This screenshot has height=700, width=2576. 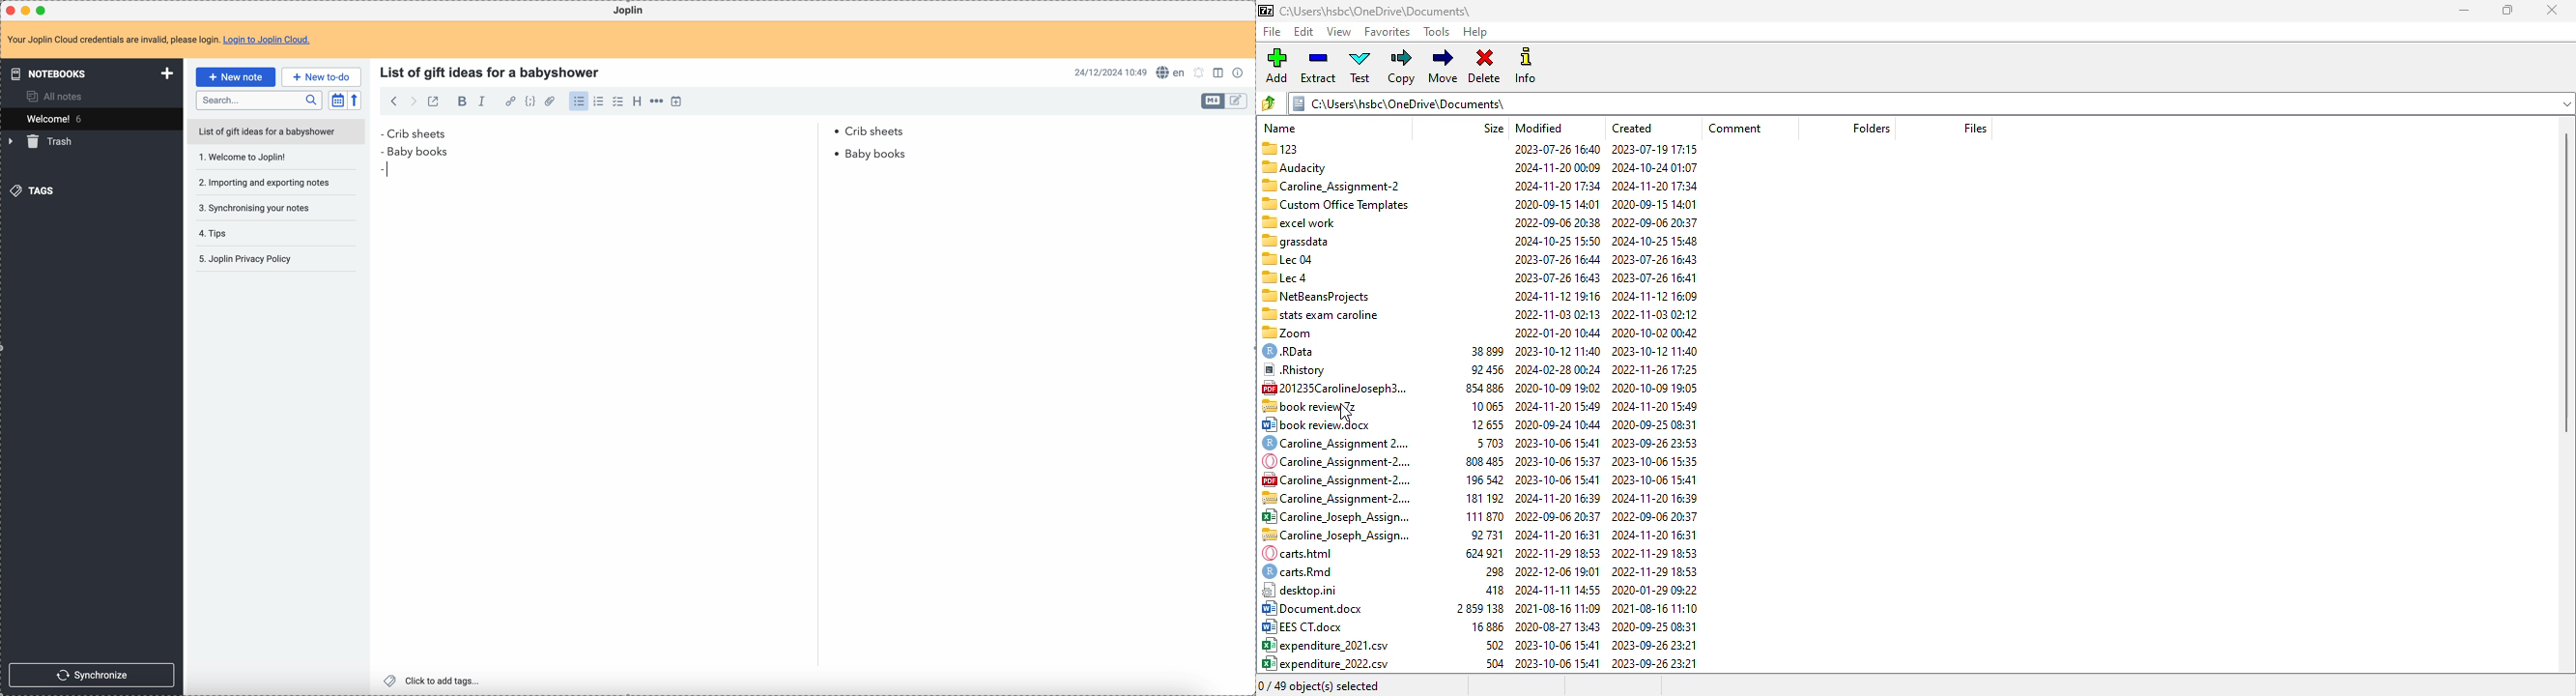 What do you see at coordinates (649, 133) in the screenshot?
I see `Crib sheets` at bounding box center [649, 133].